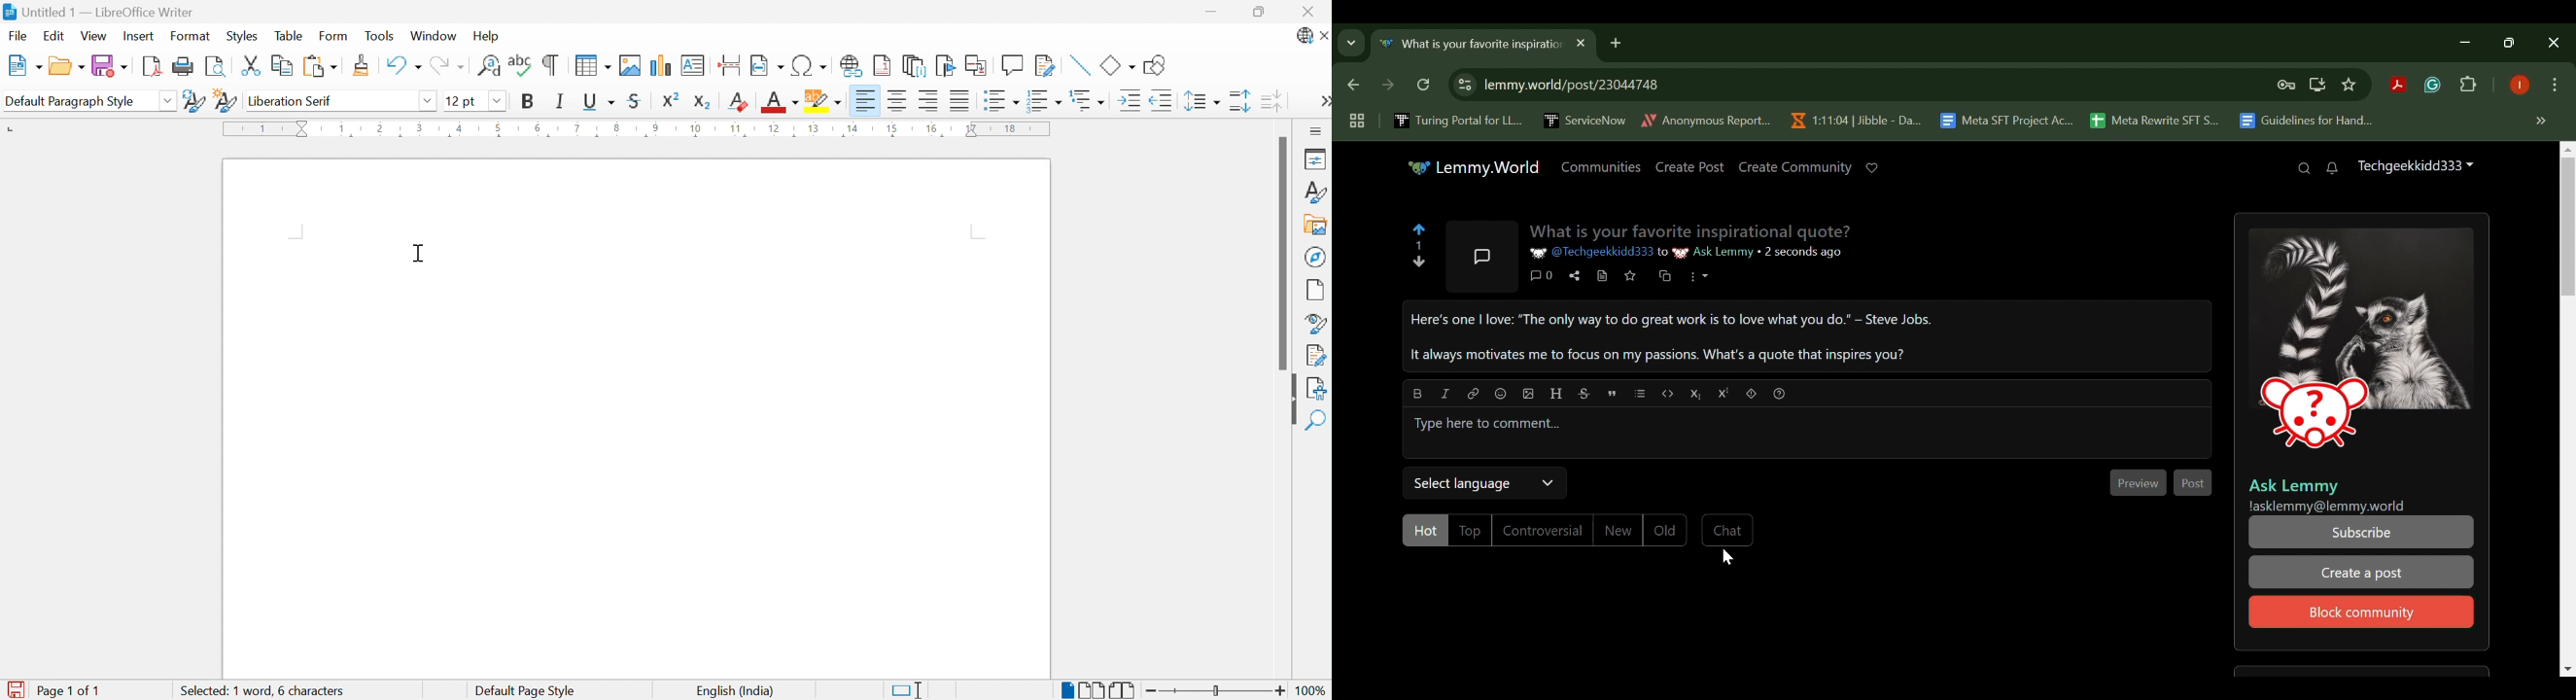 The height and width of the screenshot is (700, 2576). Describe the element at coordinates (1630, 277) in the screenshot. I see `Save` at that location.